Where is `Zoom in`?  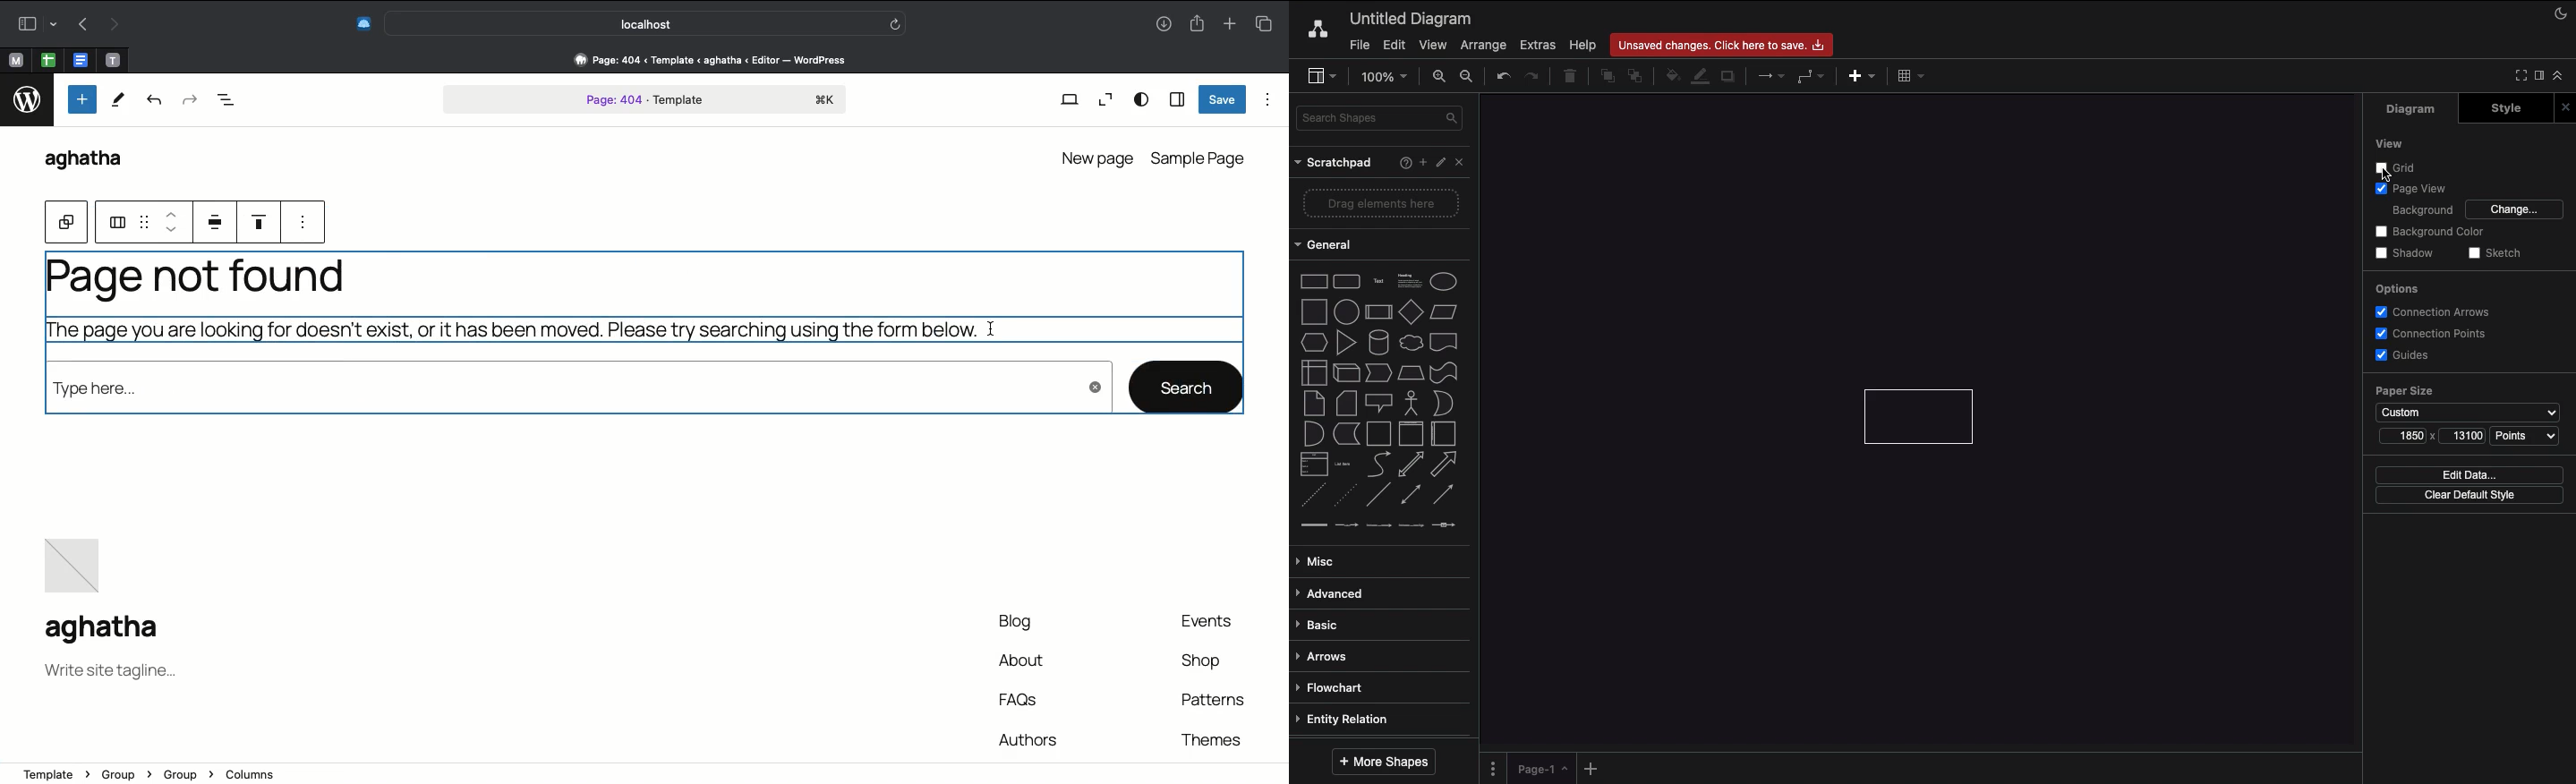
Zoom in is located at coordinates (1439, 76).